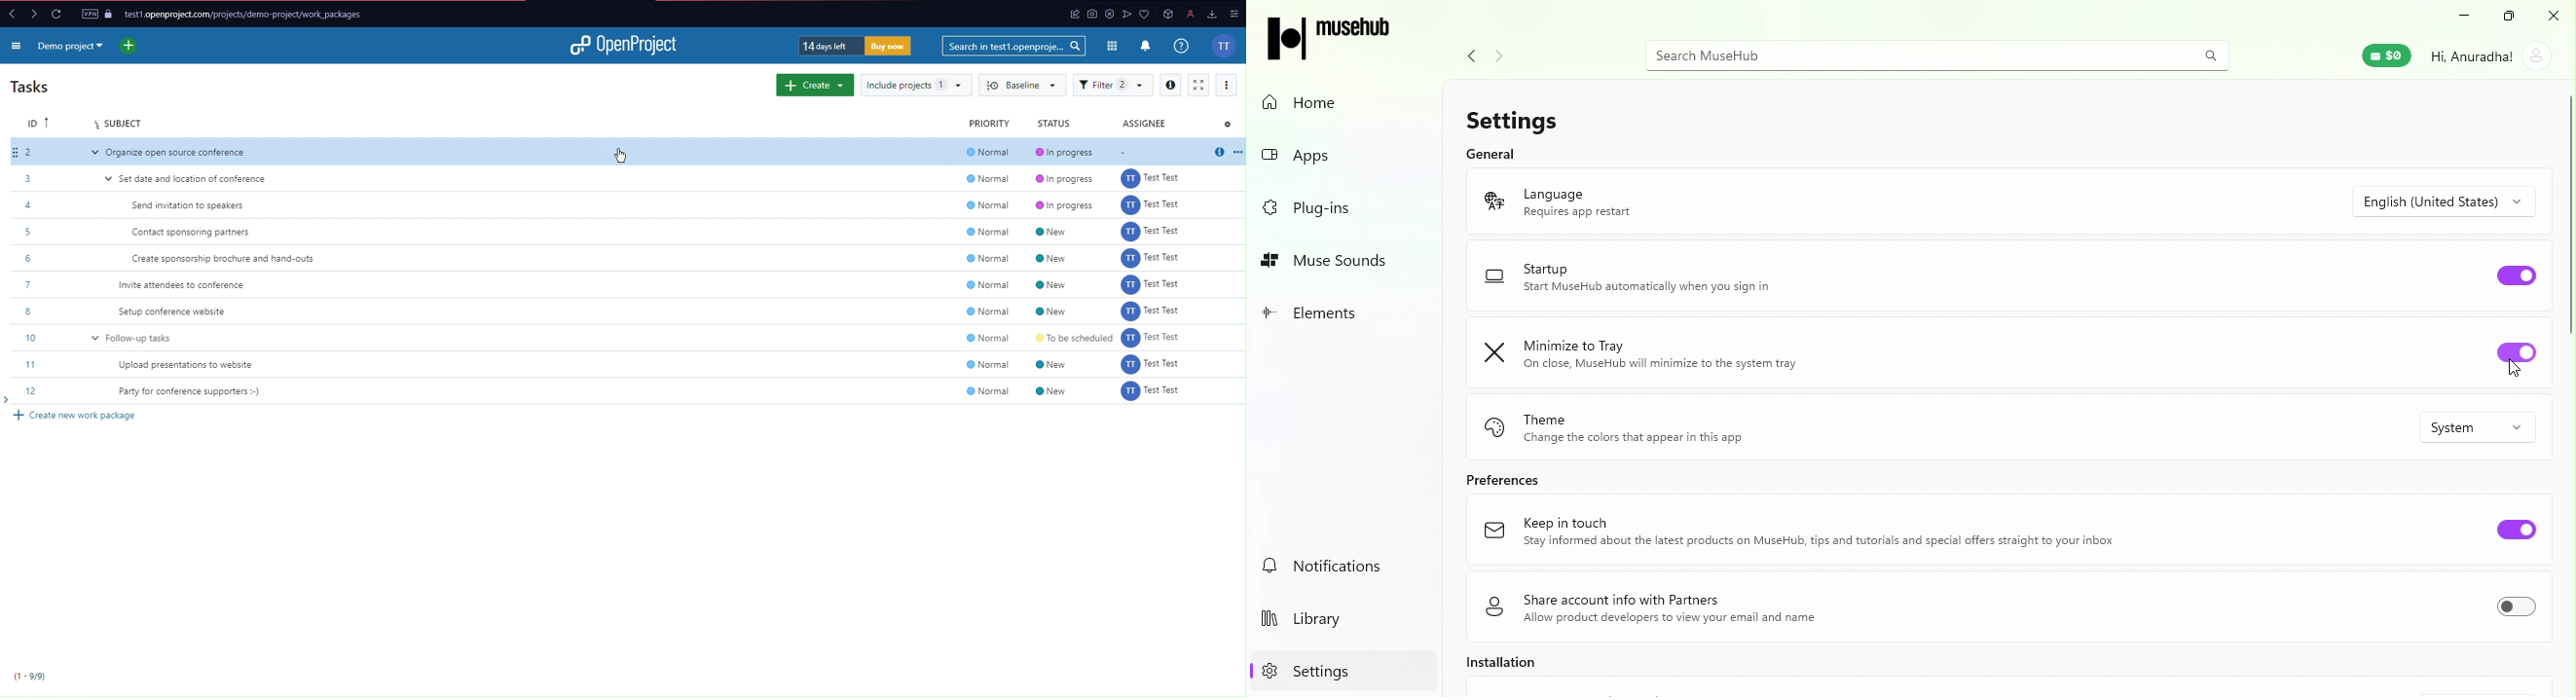  Describe the element at coordinates (1145, 125) in the screenshot. I see `Assignee` at that location.